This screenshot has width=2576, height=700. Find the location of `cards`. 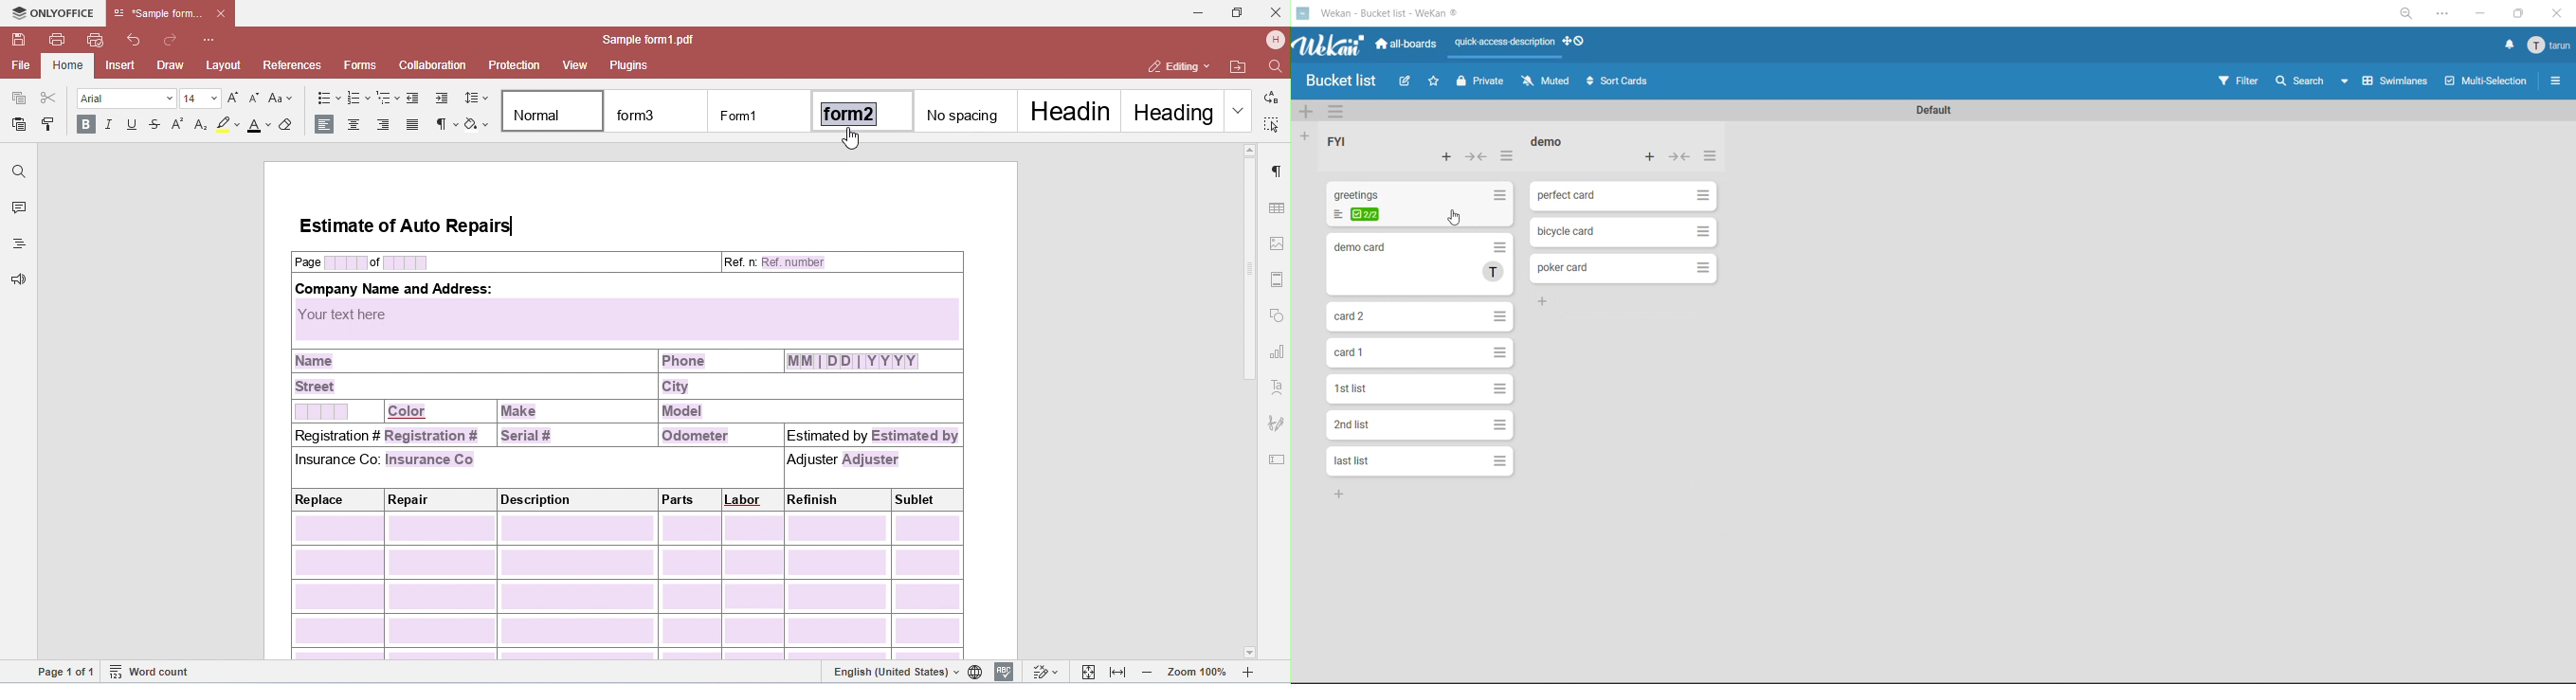

cards is located at coordinates (1418, 207).